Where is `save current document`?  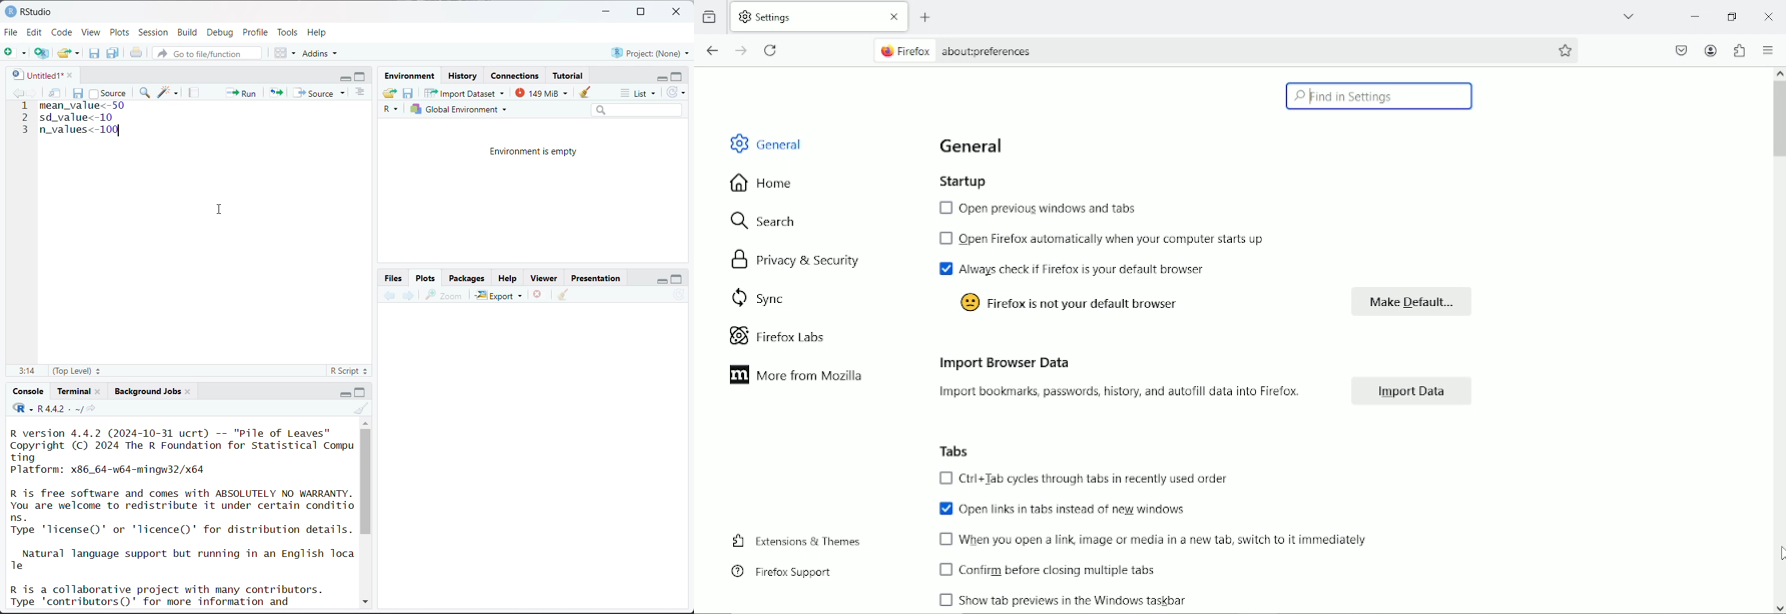 save current document is located at coordinates (94, 53).